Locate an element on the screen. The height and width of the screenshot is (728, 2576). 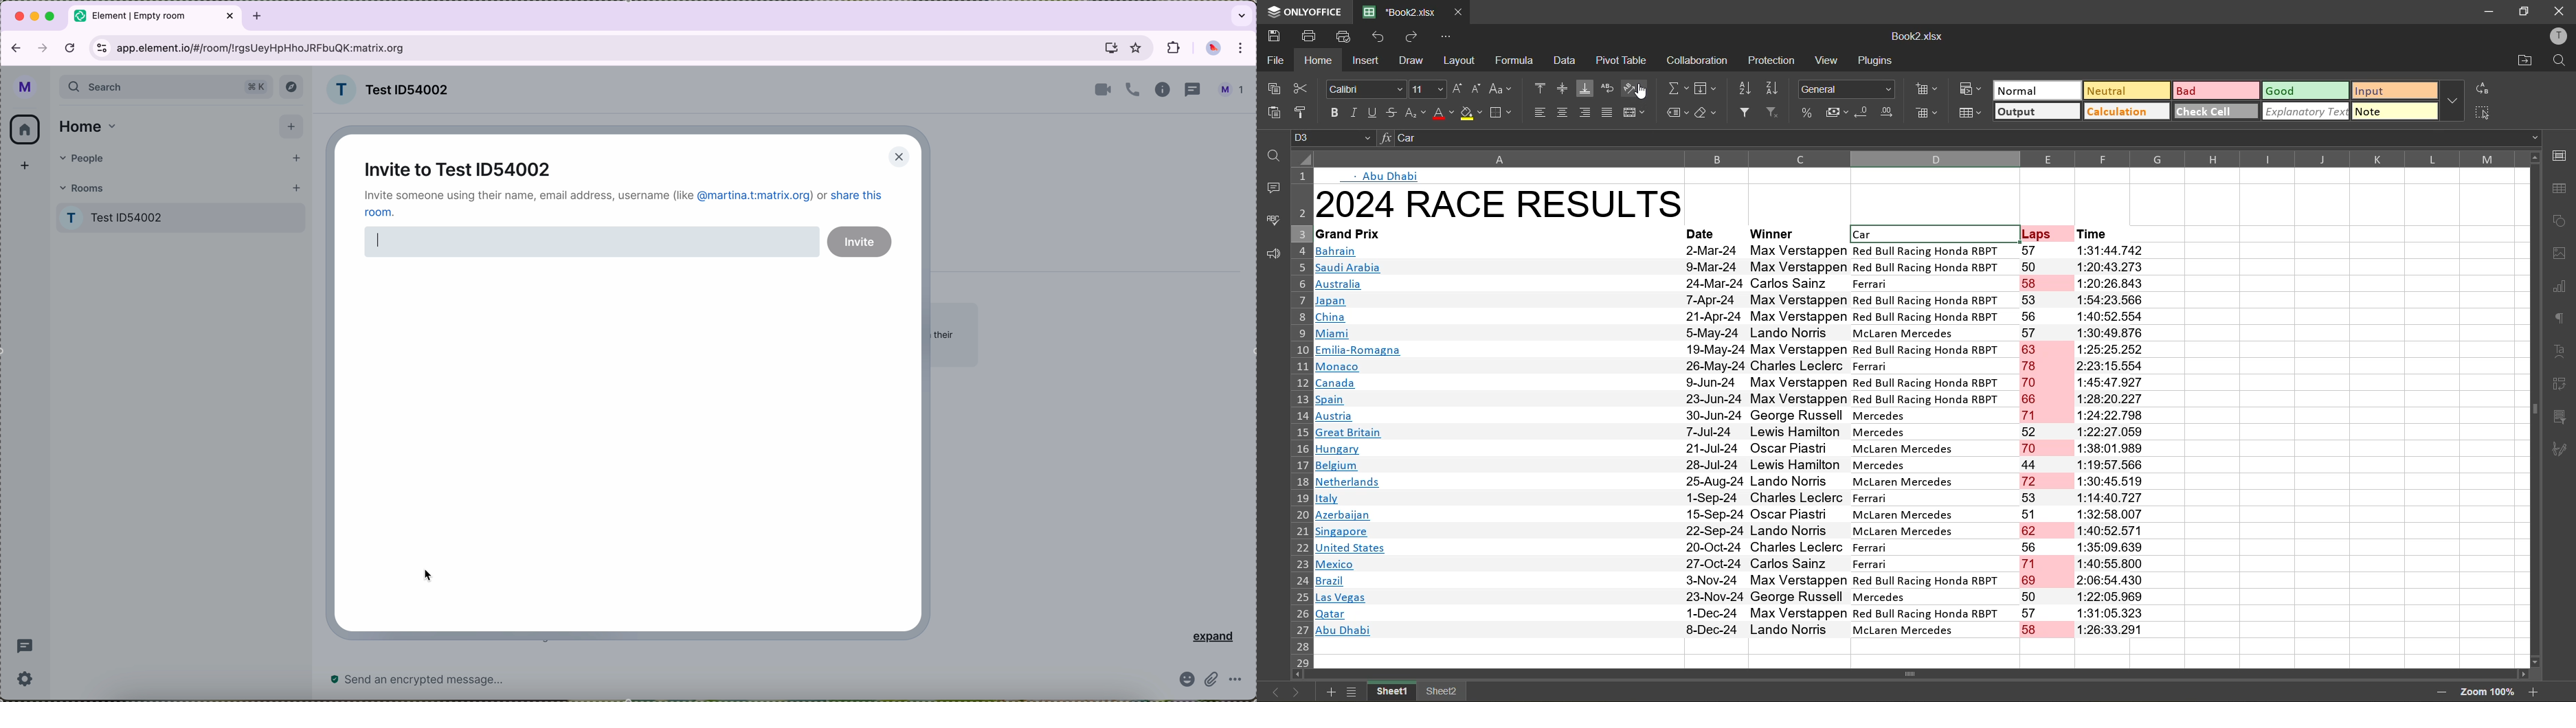
open location is located at coordinates (2525, 60).